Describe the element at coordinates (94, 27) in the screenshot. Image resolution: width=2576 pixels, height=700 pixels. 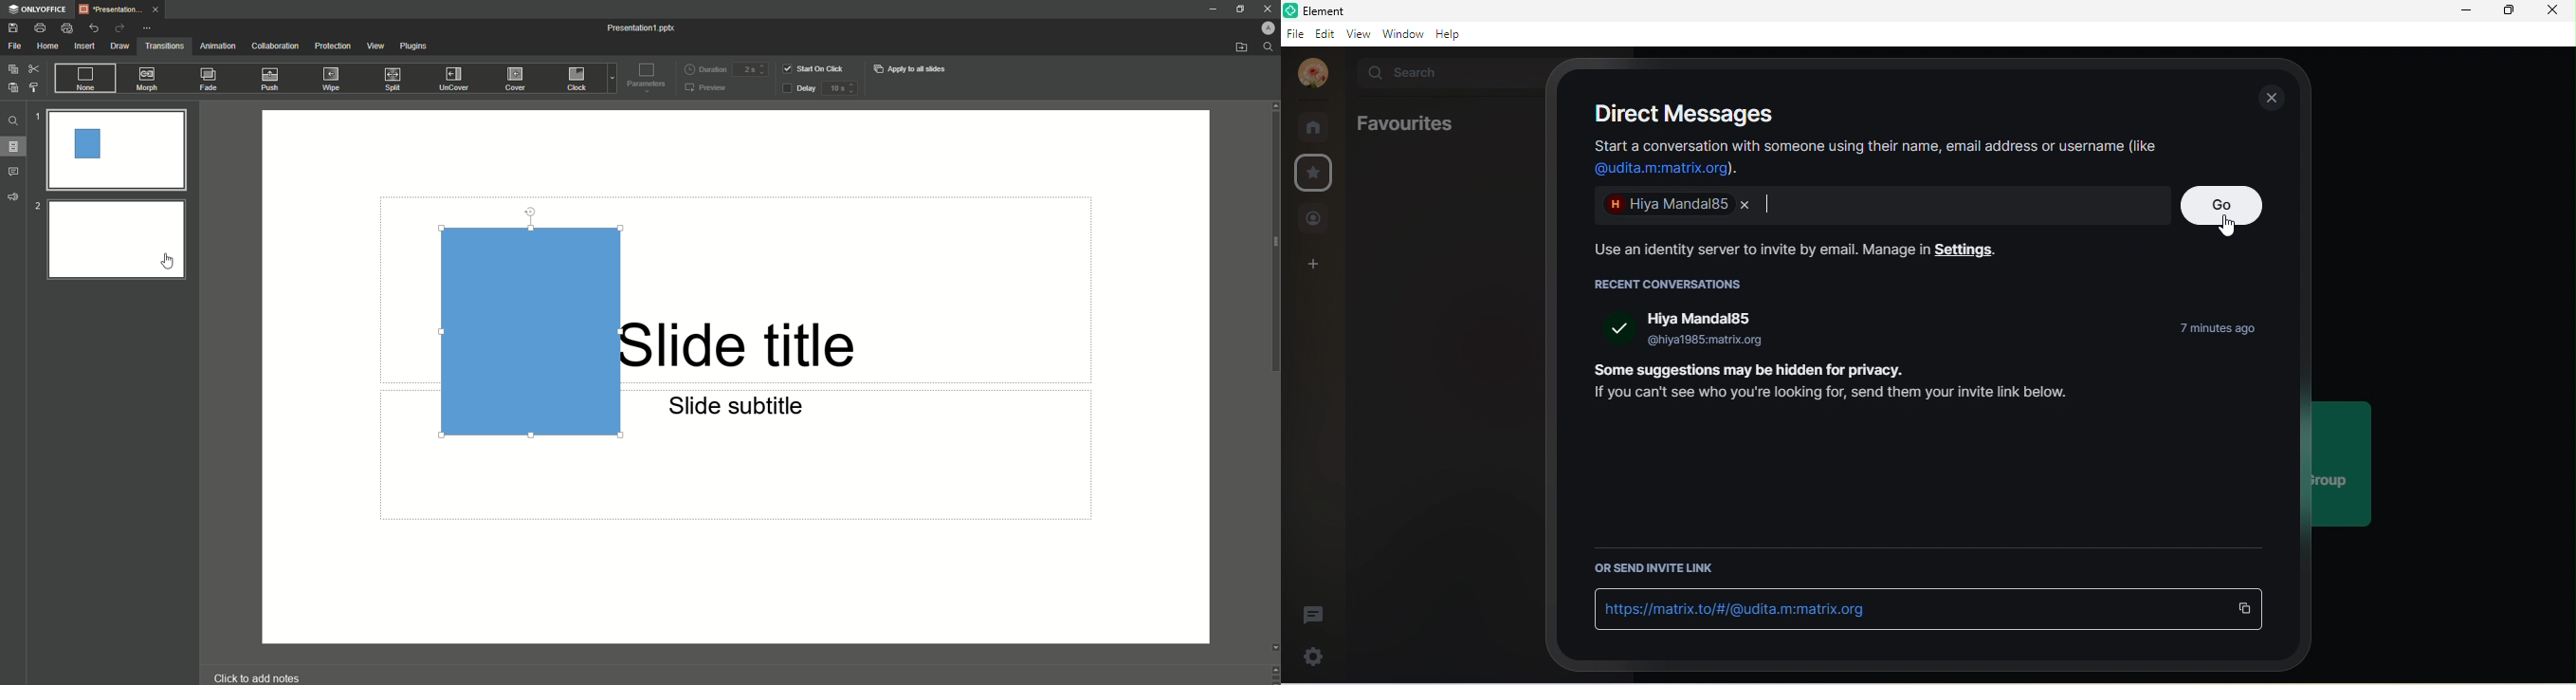
I see `Undo` at that location.